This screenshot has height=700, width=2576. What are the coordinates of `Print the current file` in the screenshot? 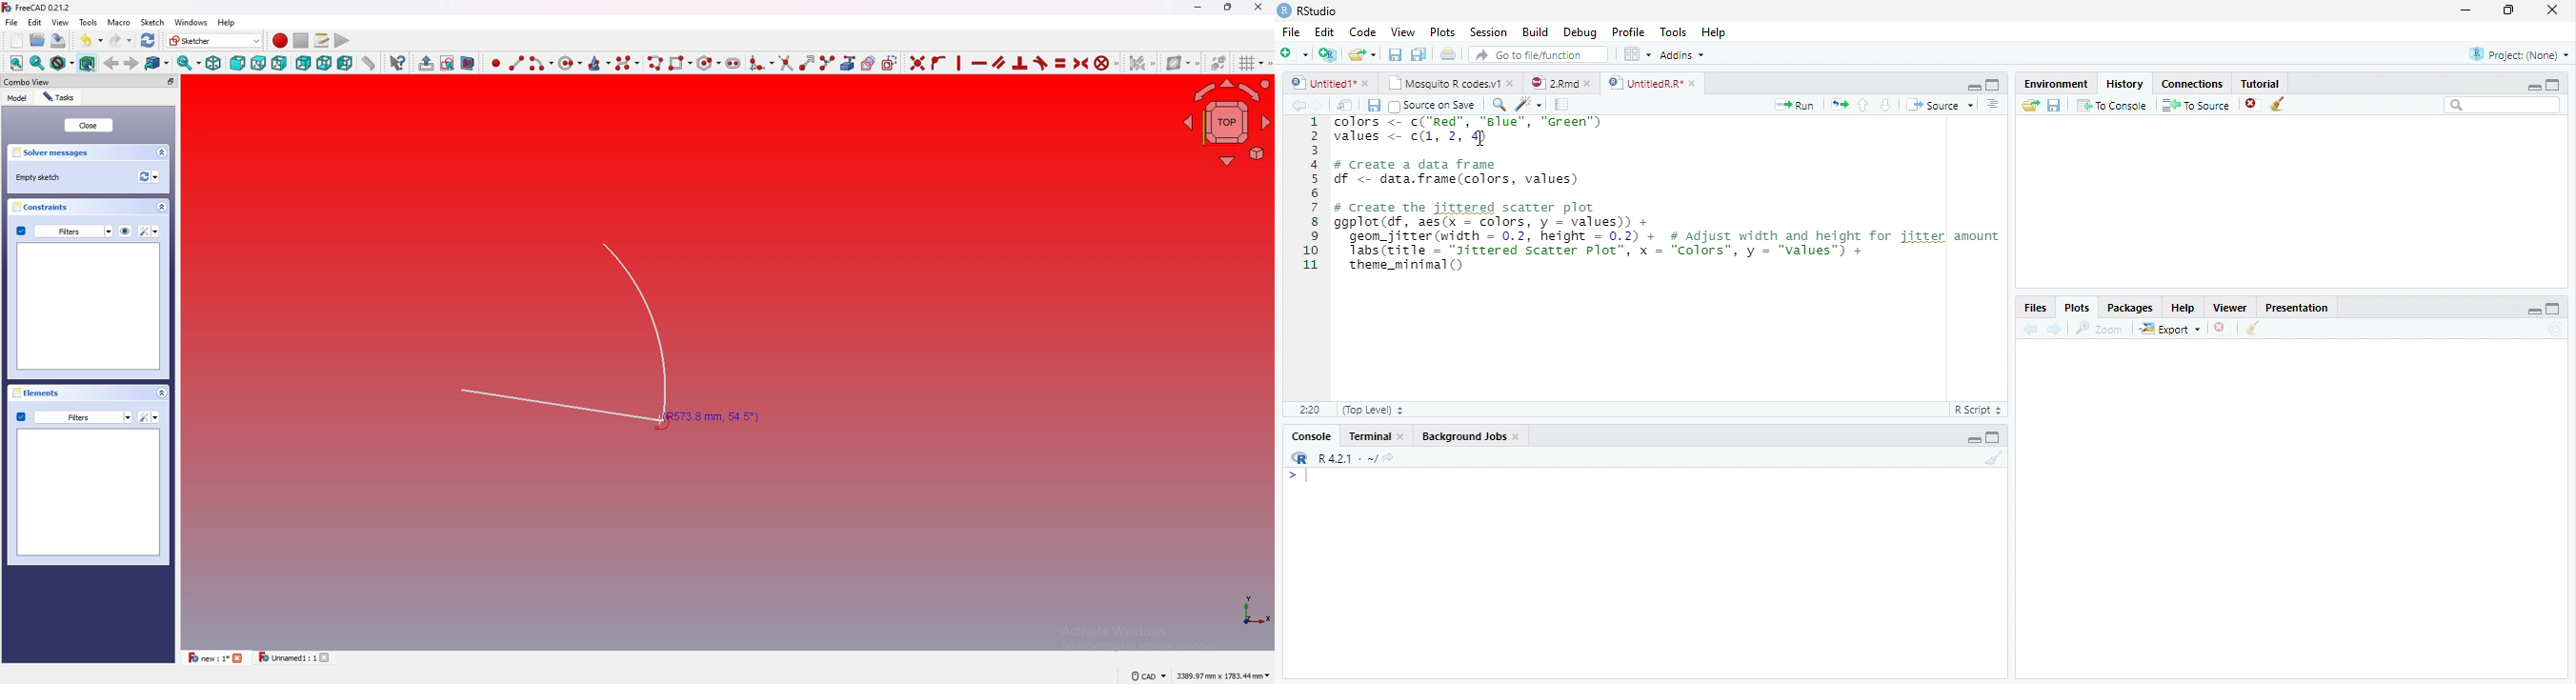 It's located at (1449, 53).